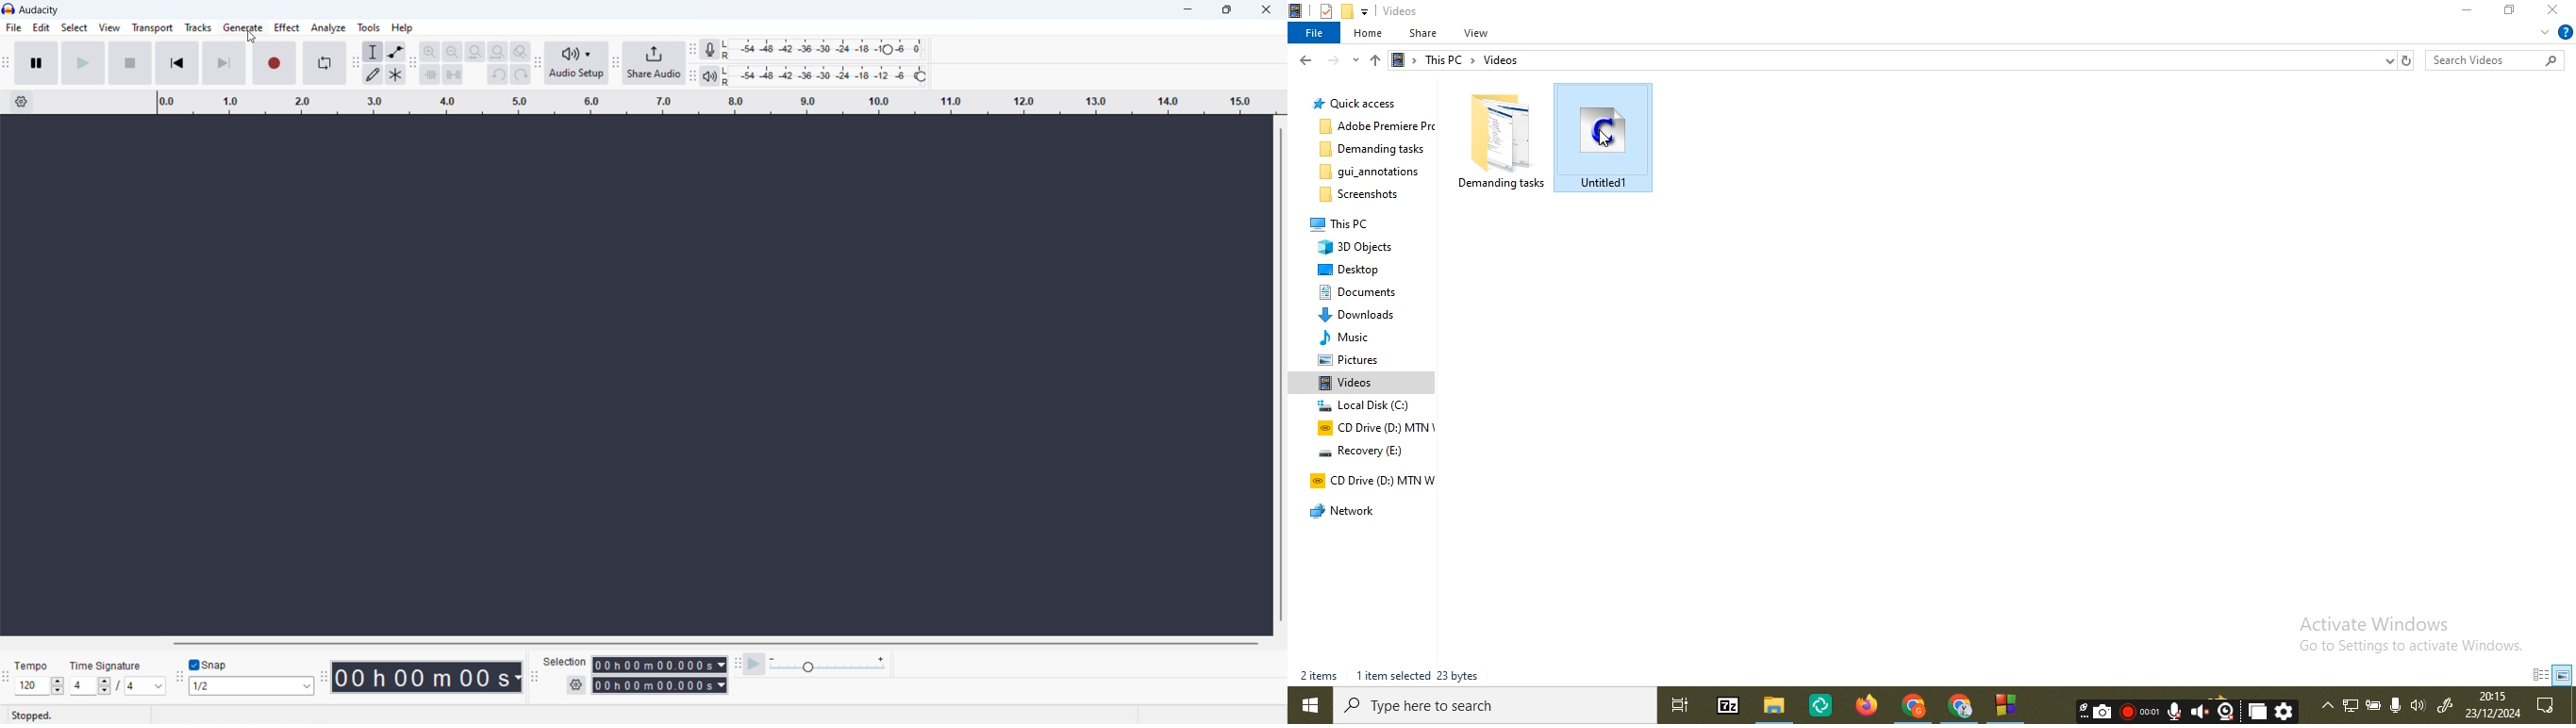 This screenshot has height=728, width=2576. I want to click on undo, so click(498, 74).